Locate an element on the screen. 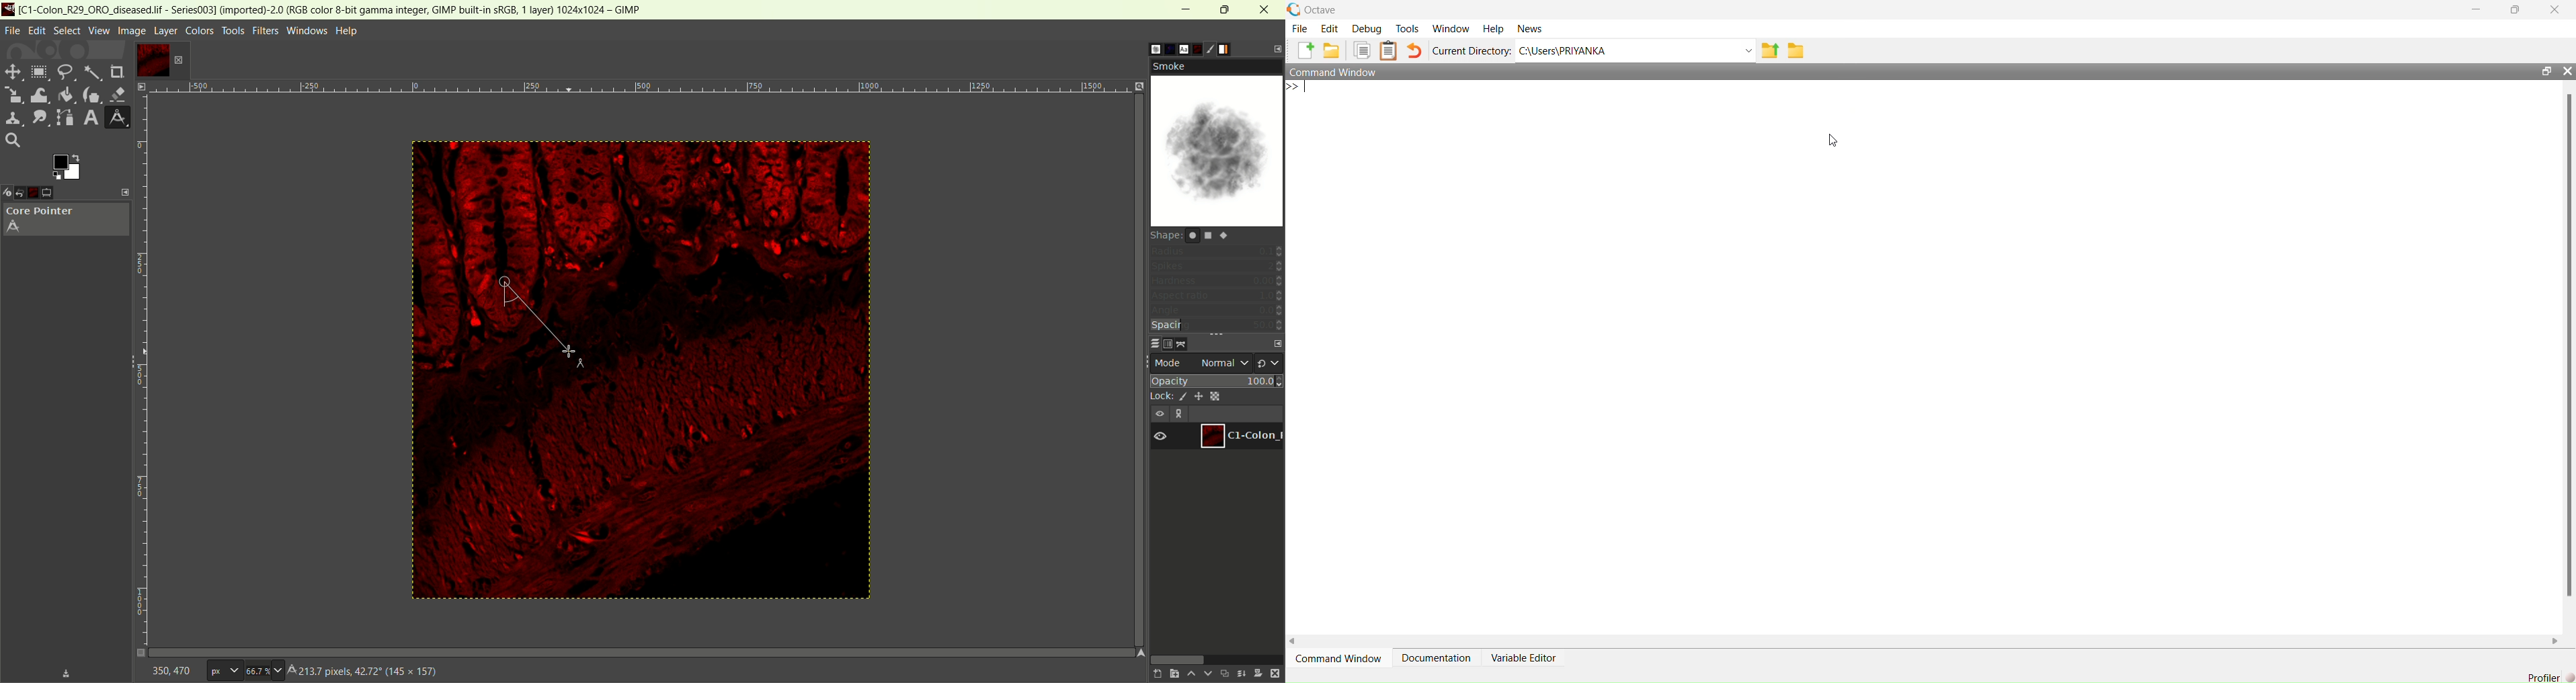 The height and width of the screenshot is (700, 2576). move tool is located at coordinates (11, 70).